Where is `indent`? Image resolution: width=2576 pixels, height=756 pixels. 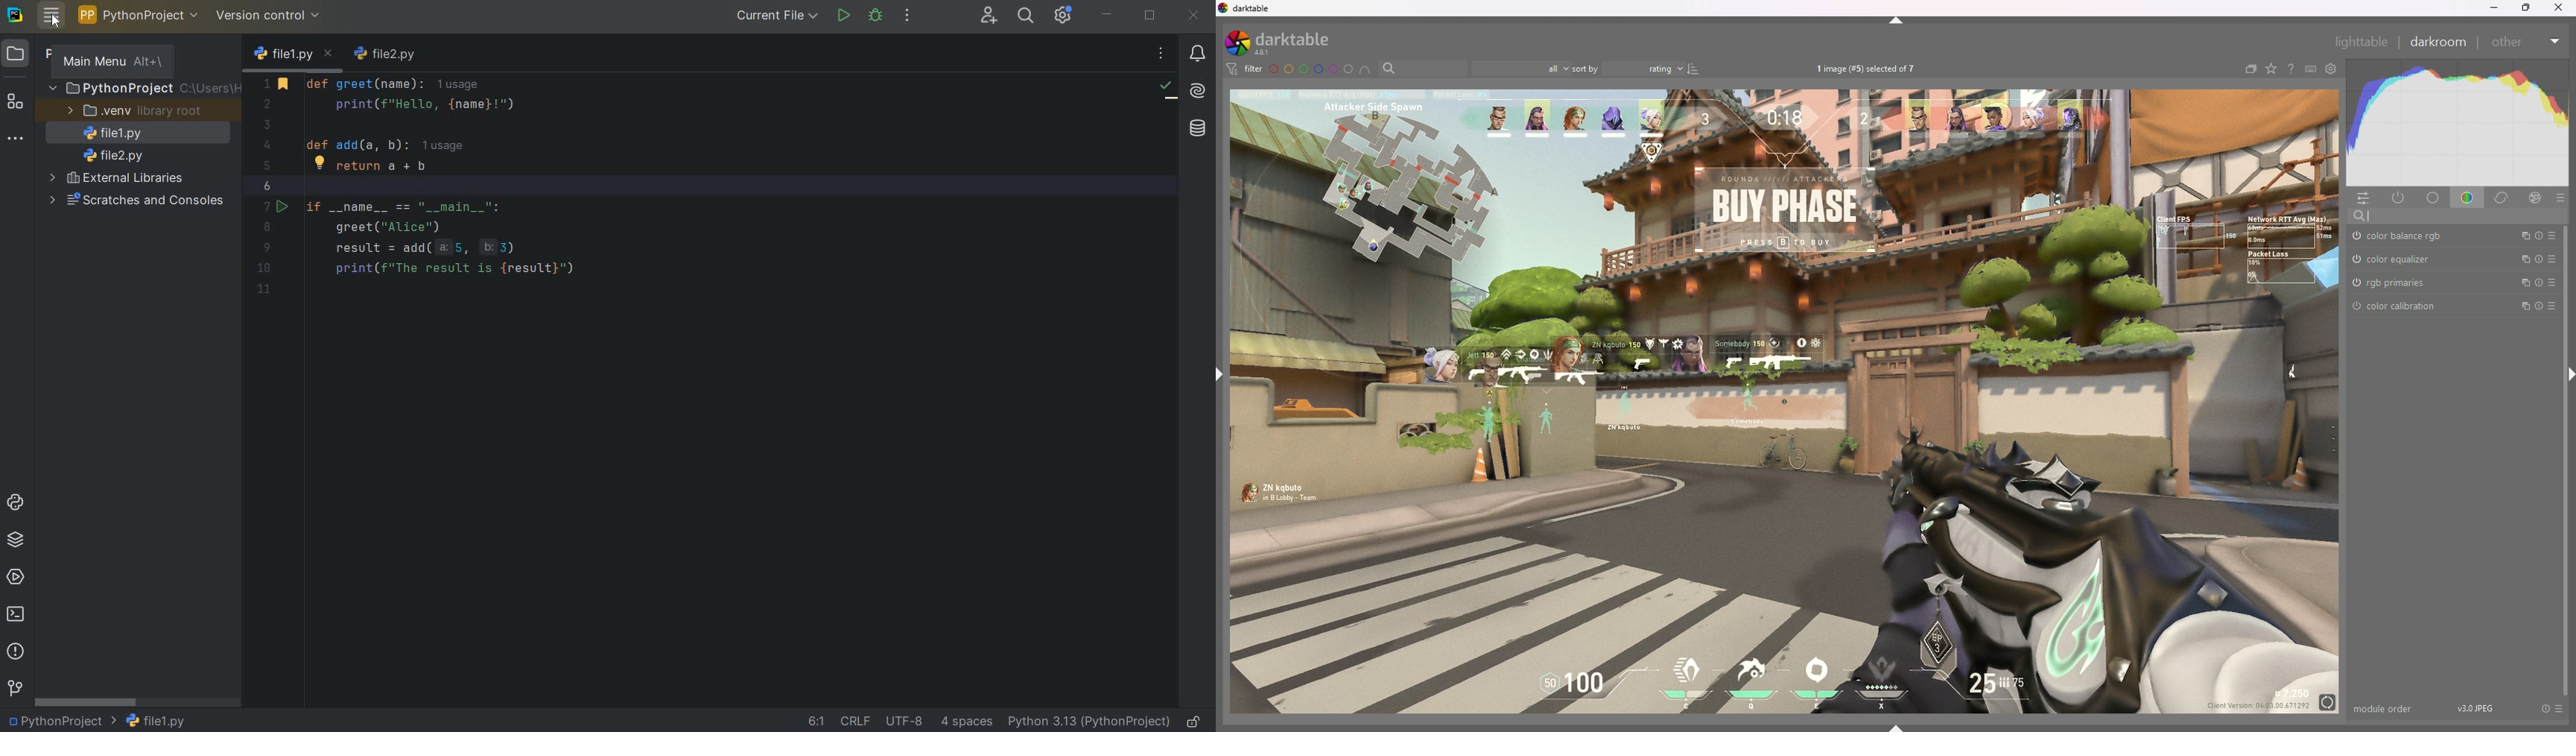
indent is located at coordinates (968, 722).